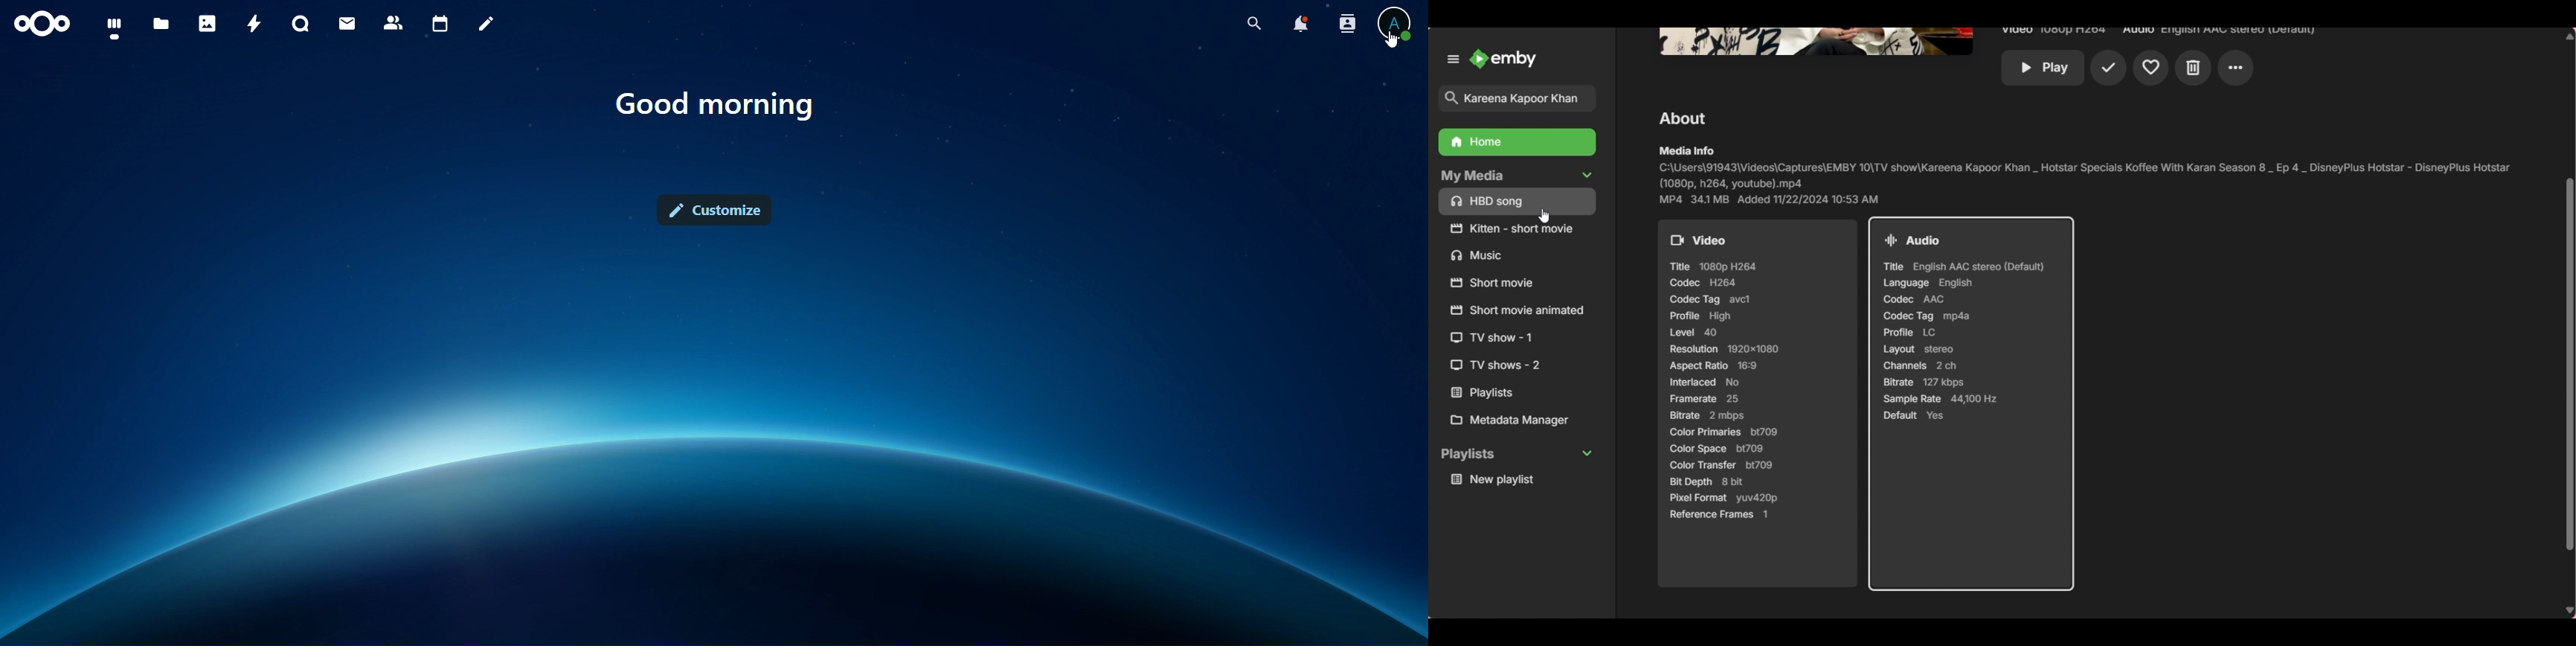 The height and width of the screenshot is (672, 2576). I want to click on photos, so click(207, 23).